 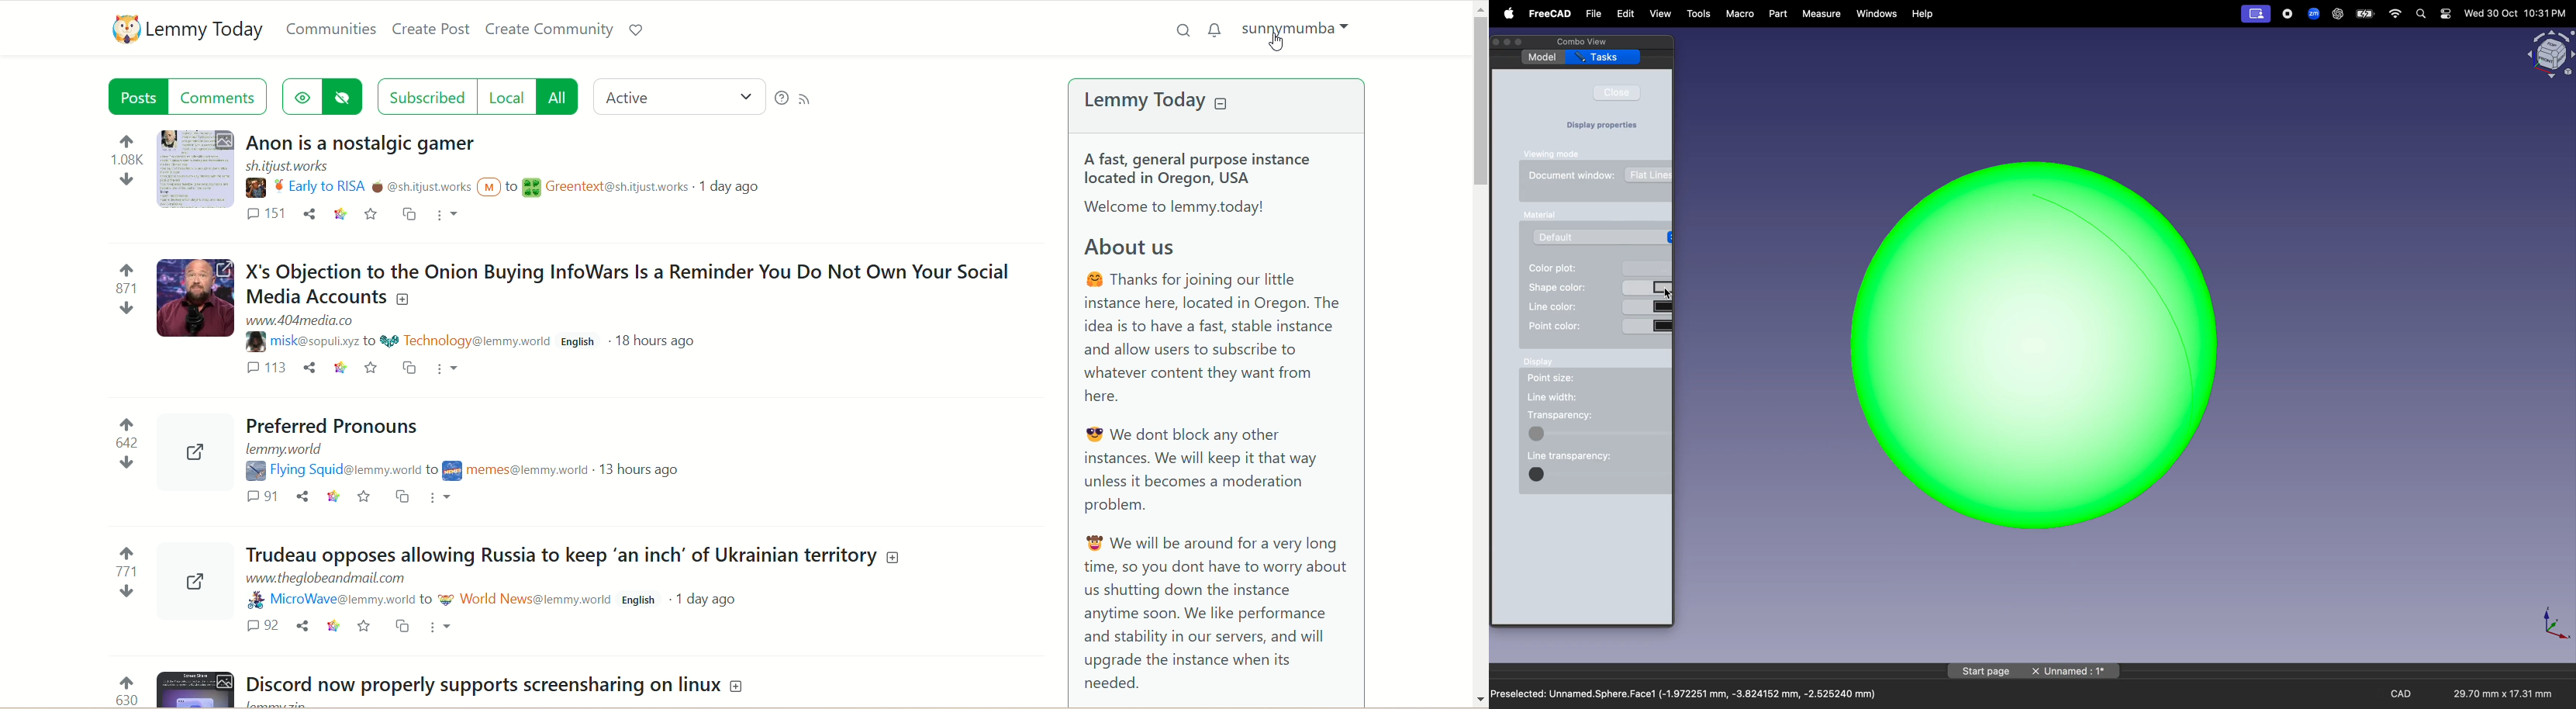 What do you see at coordinates (2034, 342) in the screenshot?
I see `sphere` at bounding box center [2034, 342].